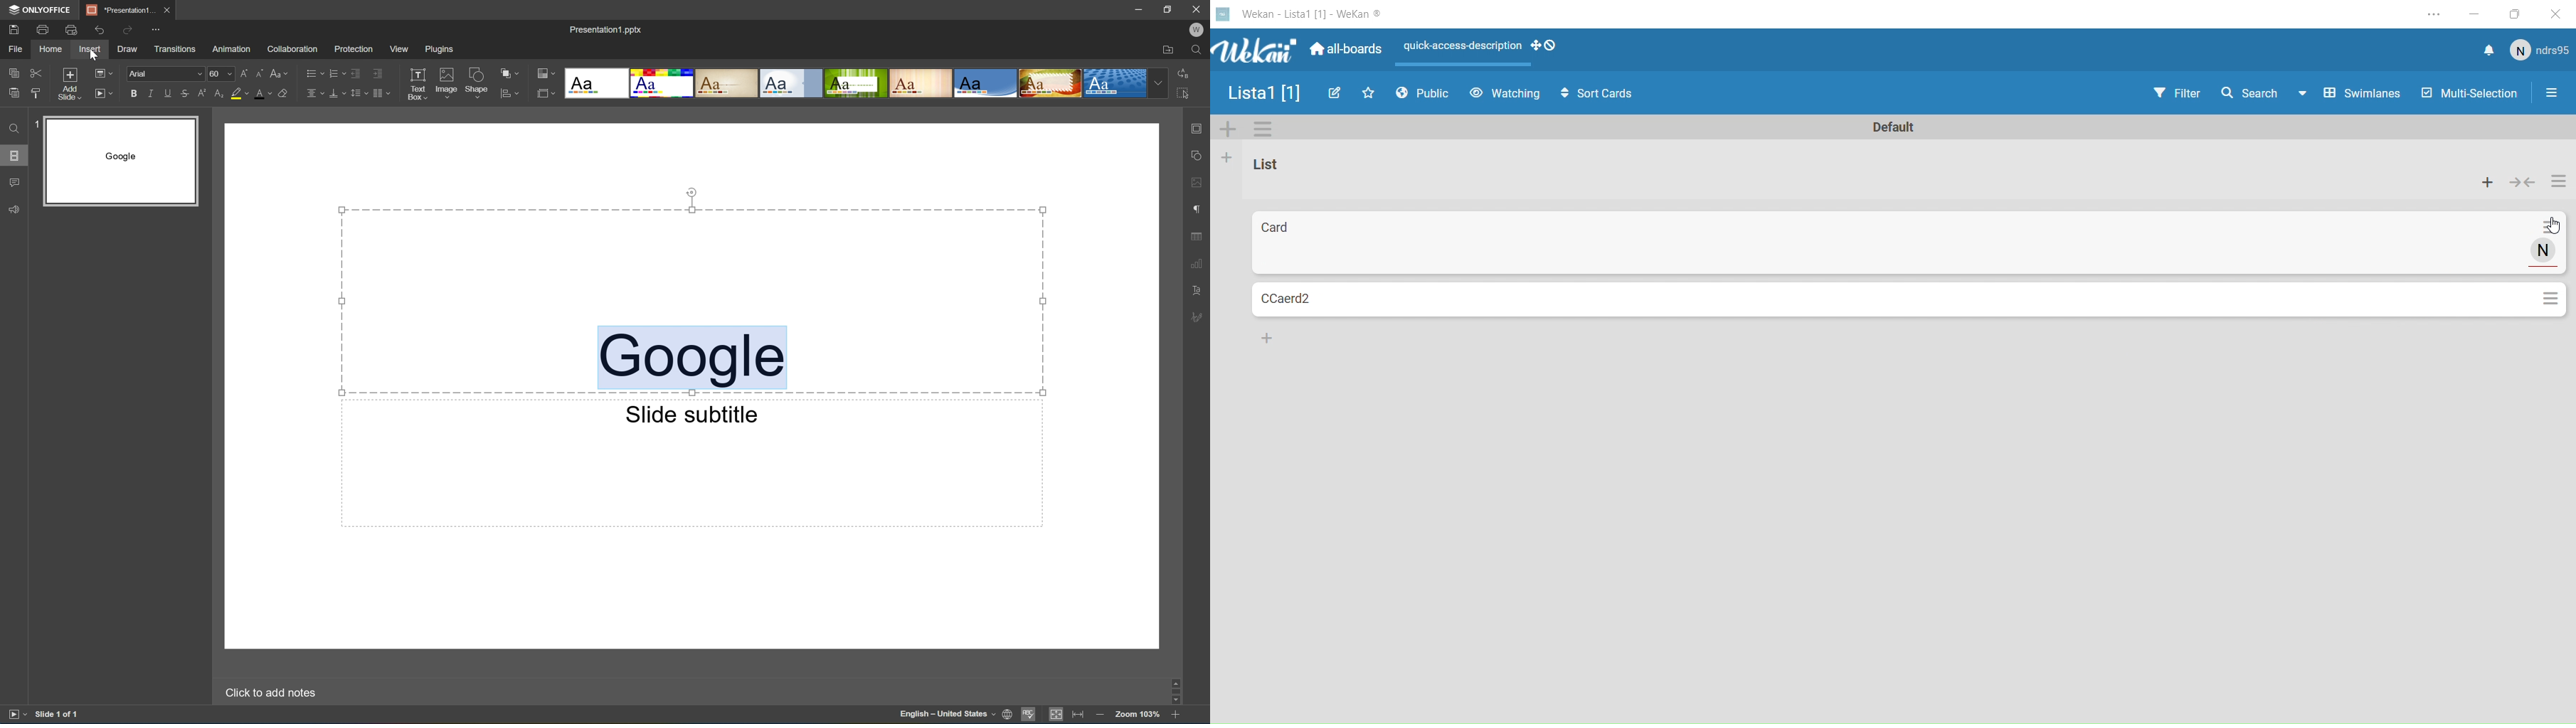 The height and width of the screenshot is (728, 2576). I want to click on Search, so click(2254, 94).